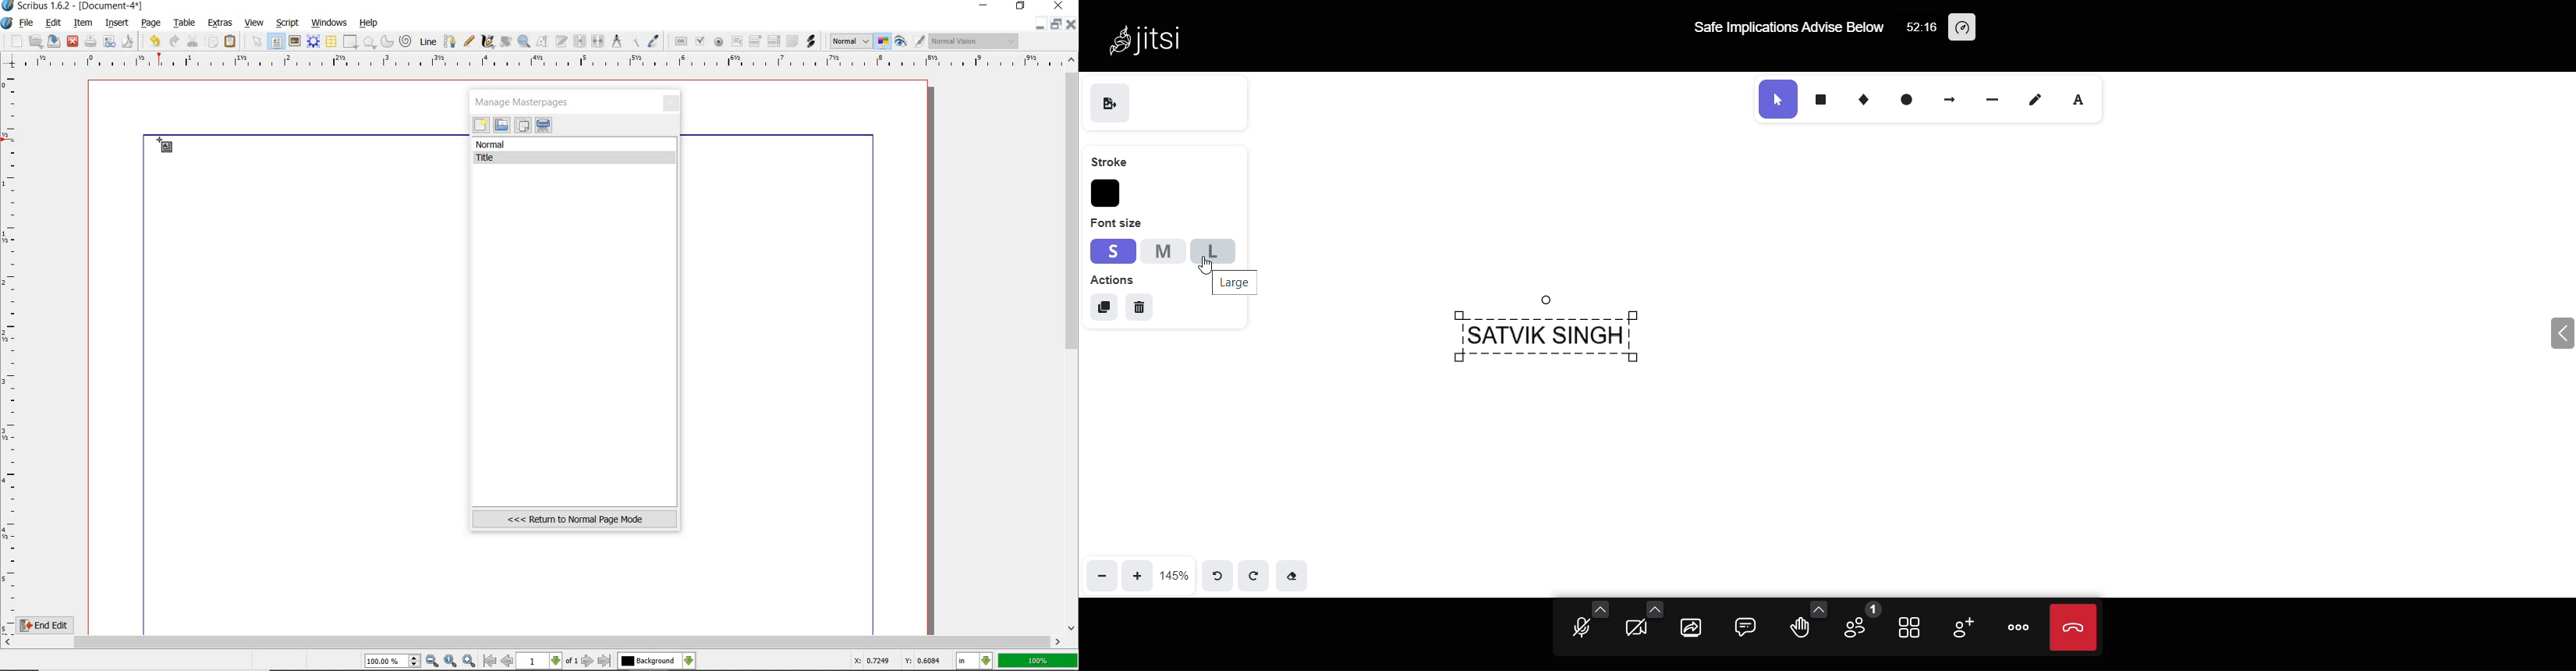 The image size is (2576, 672). Describe the element at coordinates (579, 40) in the screenshot. I see `link text frames` at that location.